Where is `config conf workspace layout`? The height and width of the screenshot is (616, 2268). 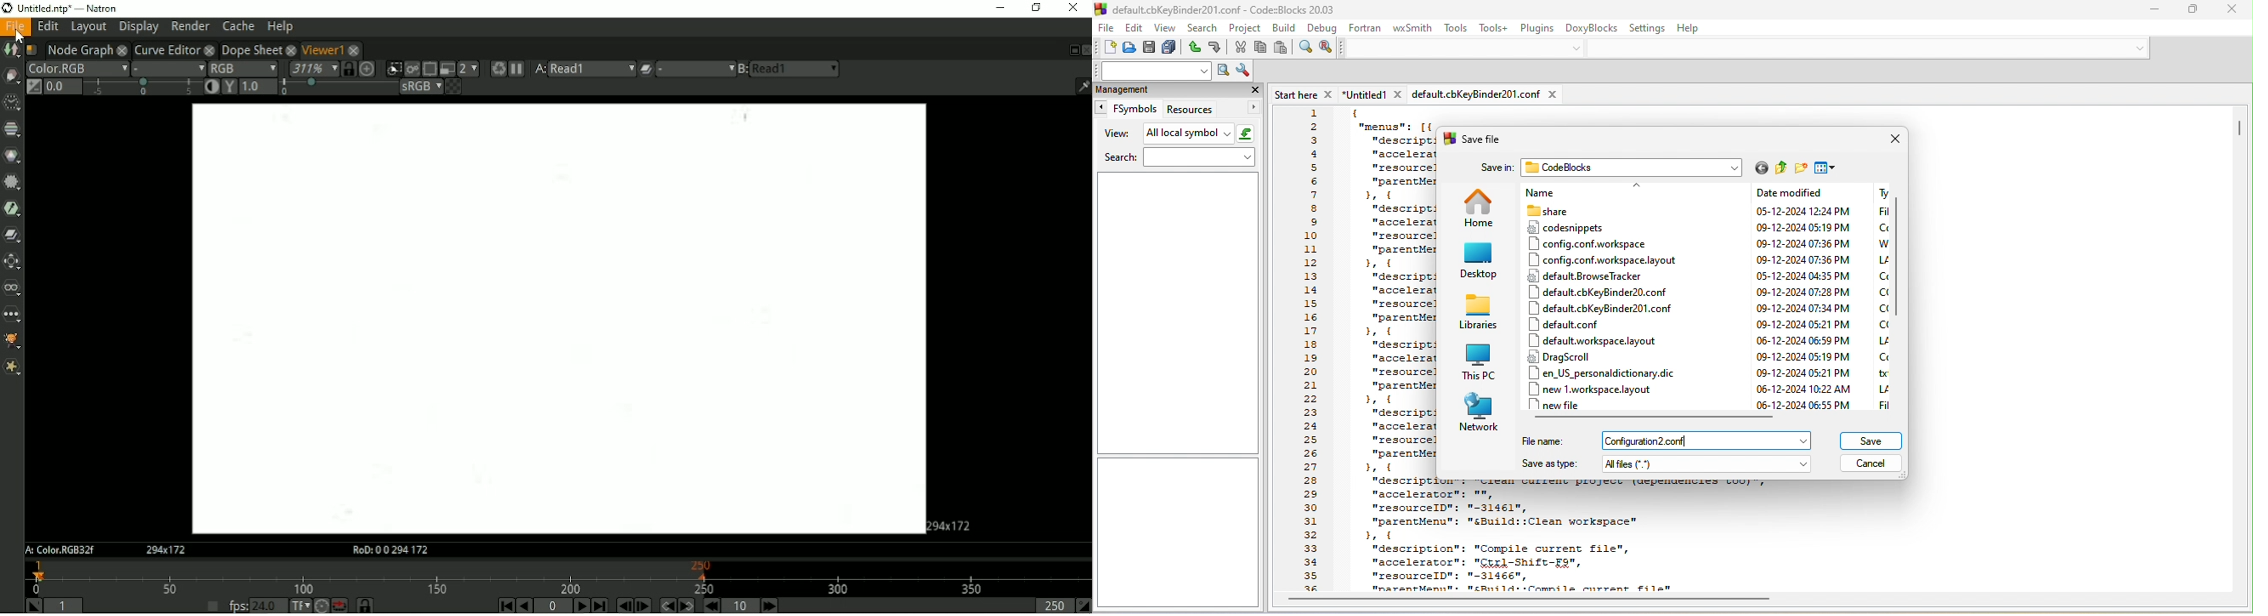
config conf workspace layout is located at coordinates (1601, 260).